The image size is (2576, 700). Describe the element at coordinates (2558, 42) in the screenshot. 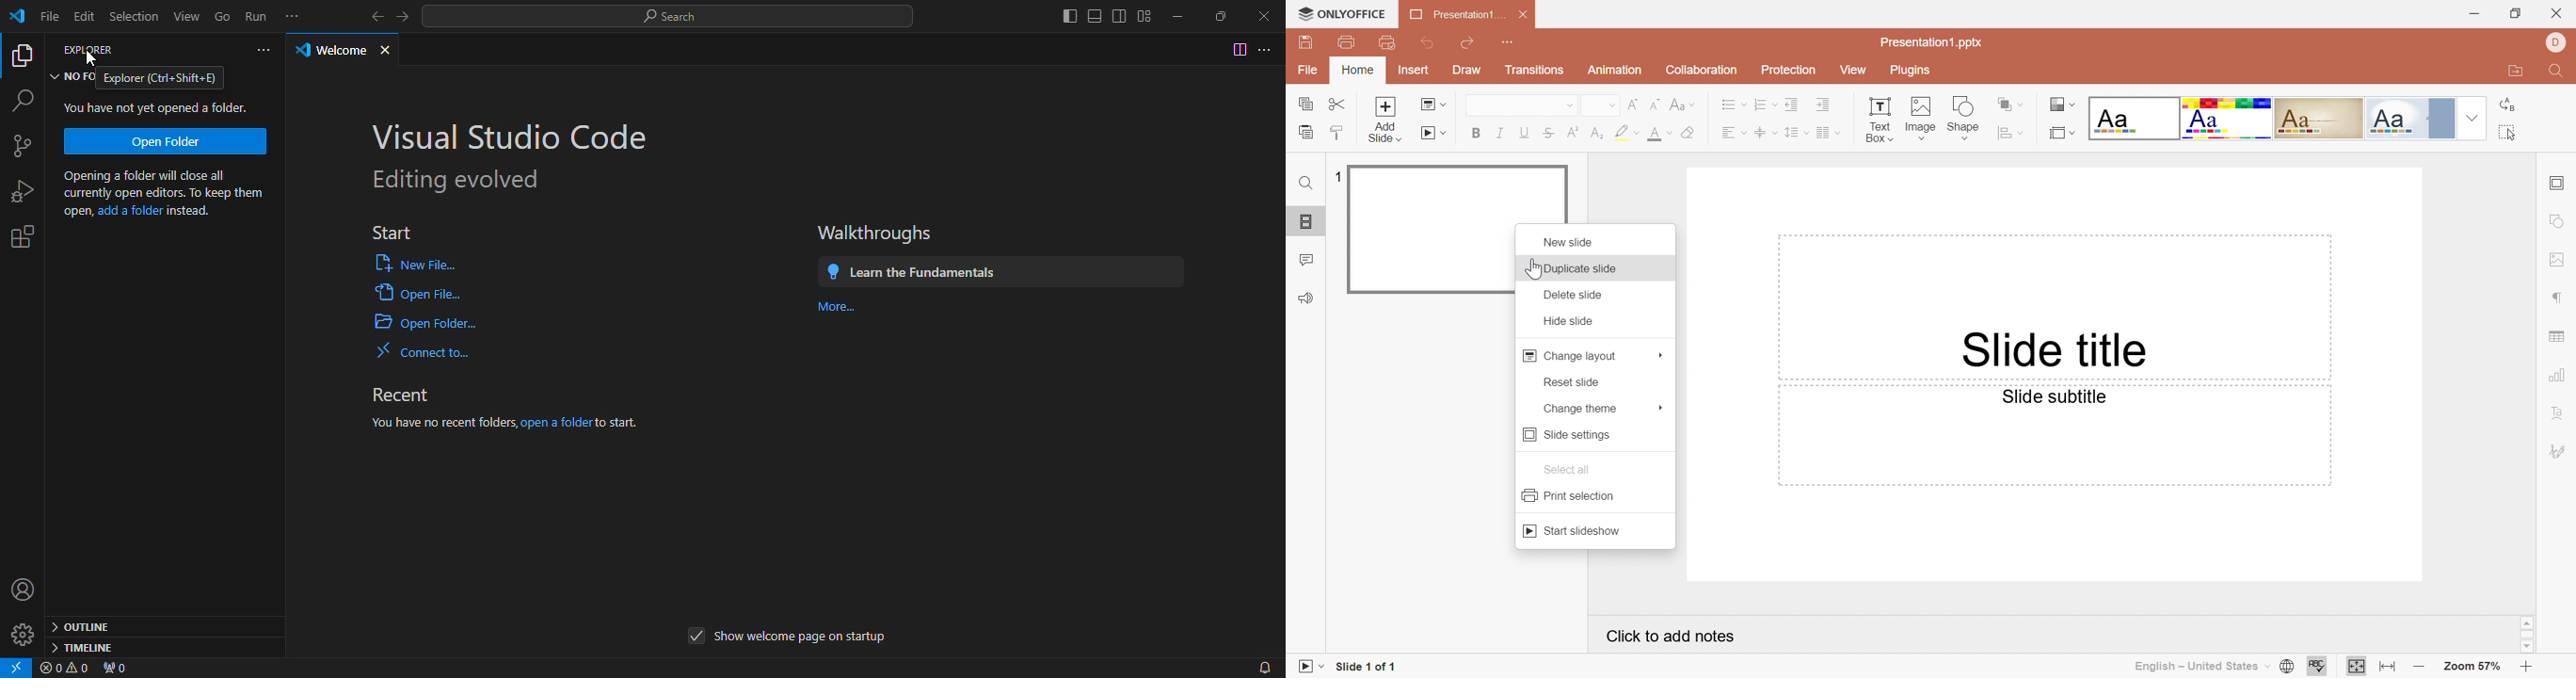

I see `DELL` at that location.